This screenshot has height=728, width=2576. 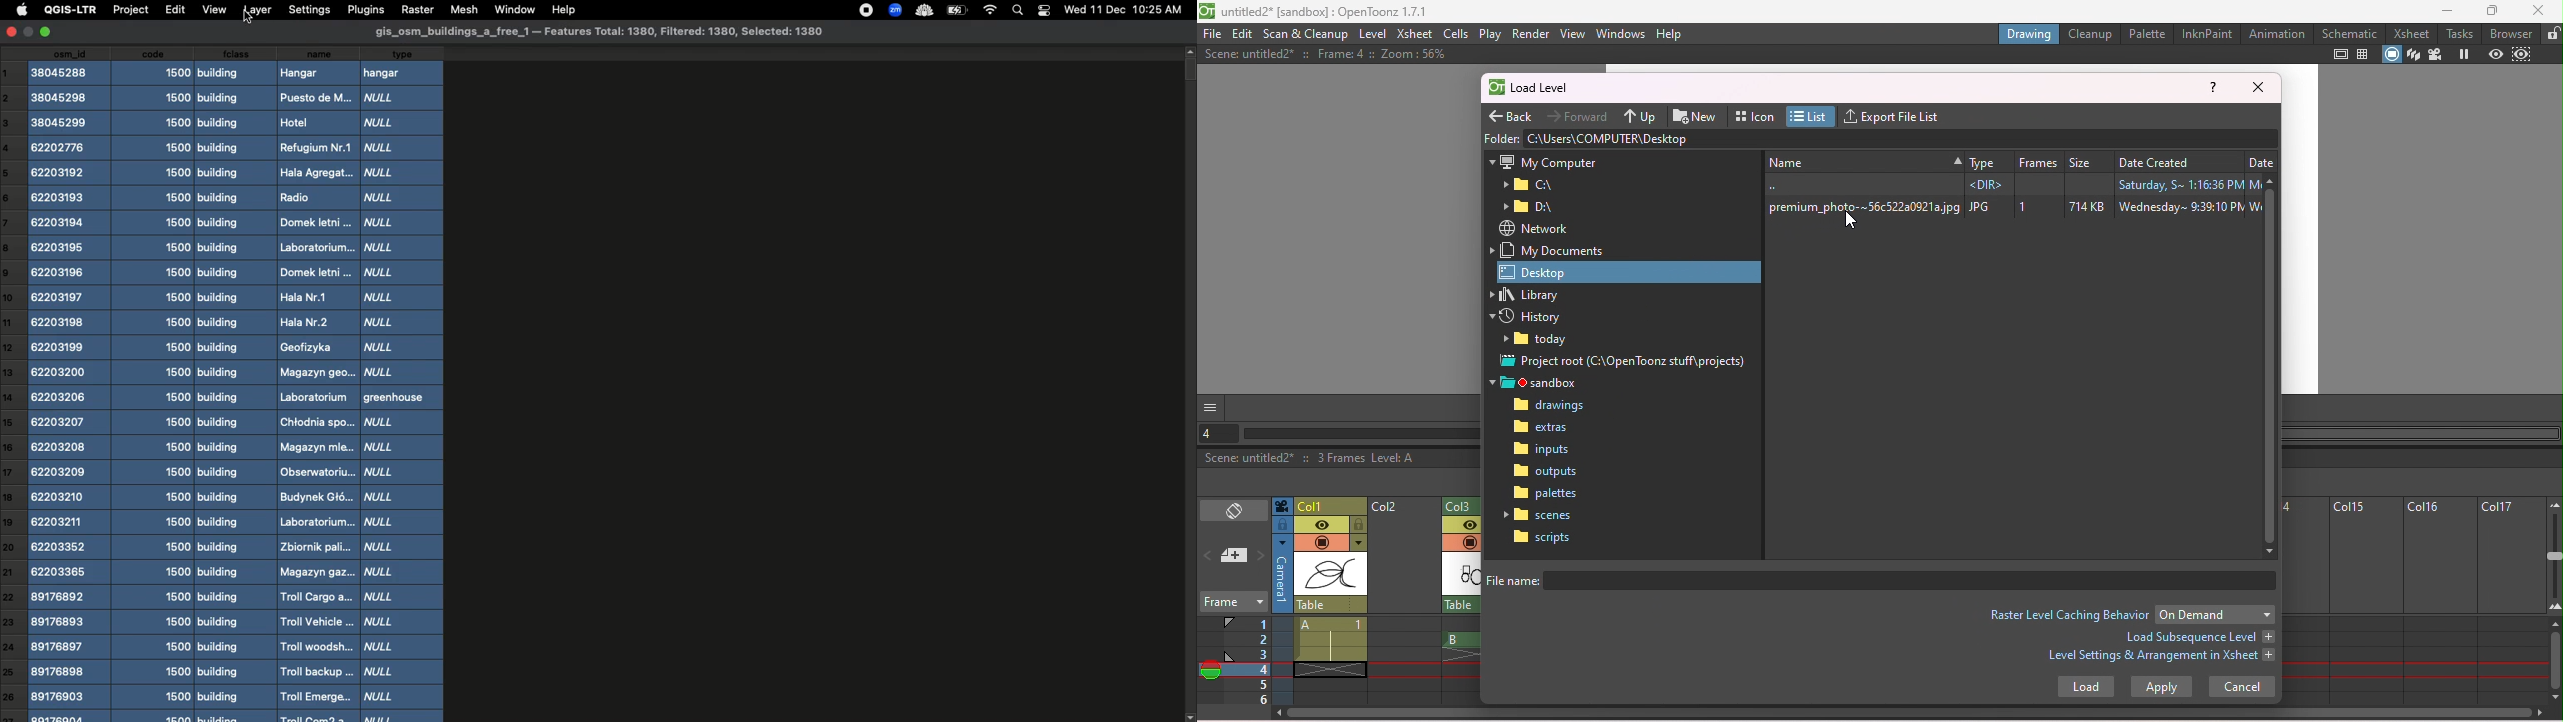 What do you see at coordinates (2435, 55) in the screenshot?
I see `Camera view` at bounding box center [2435, 55].